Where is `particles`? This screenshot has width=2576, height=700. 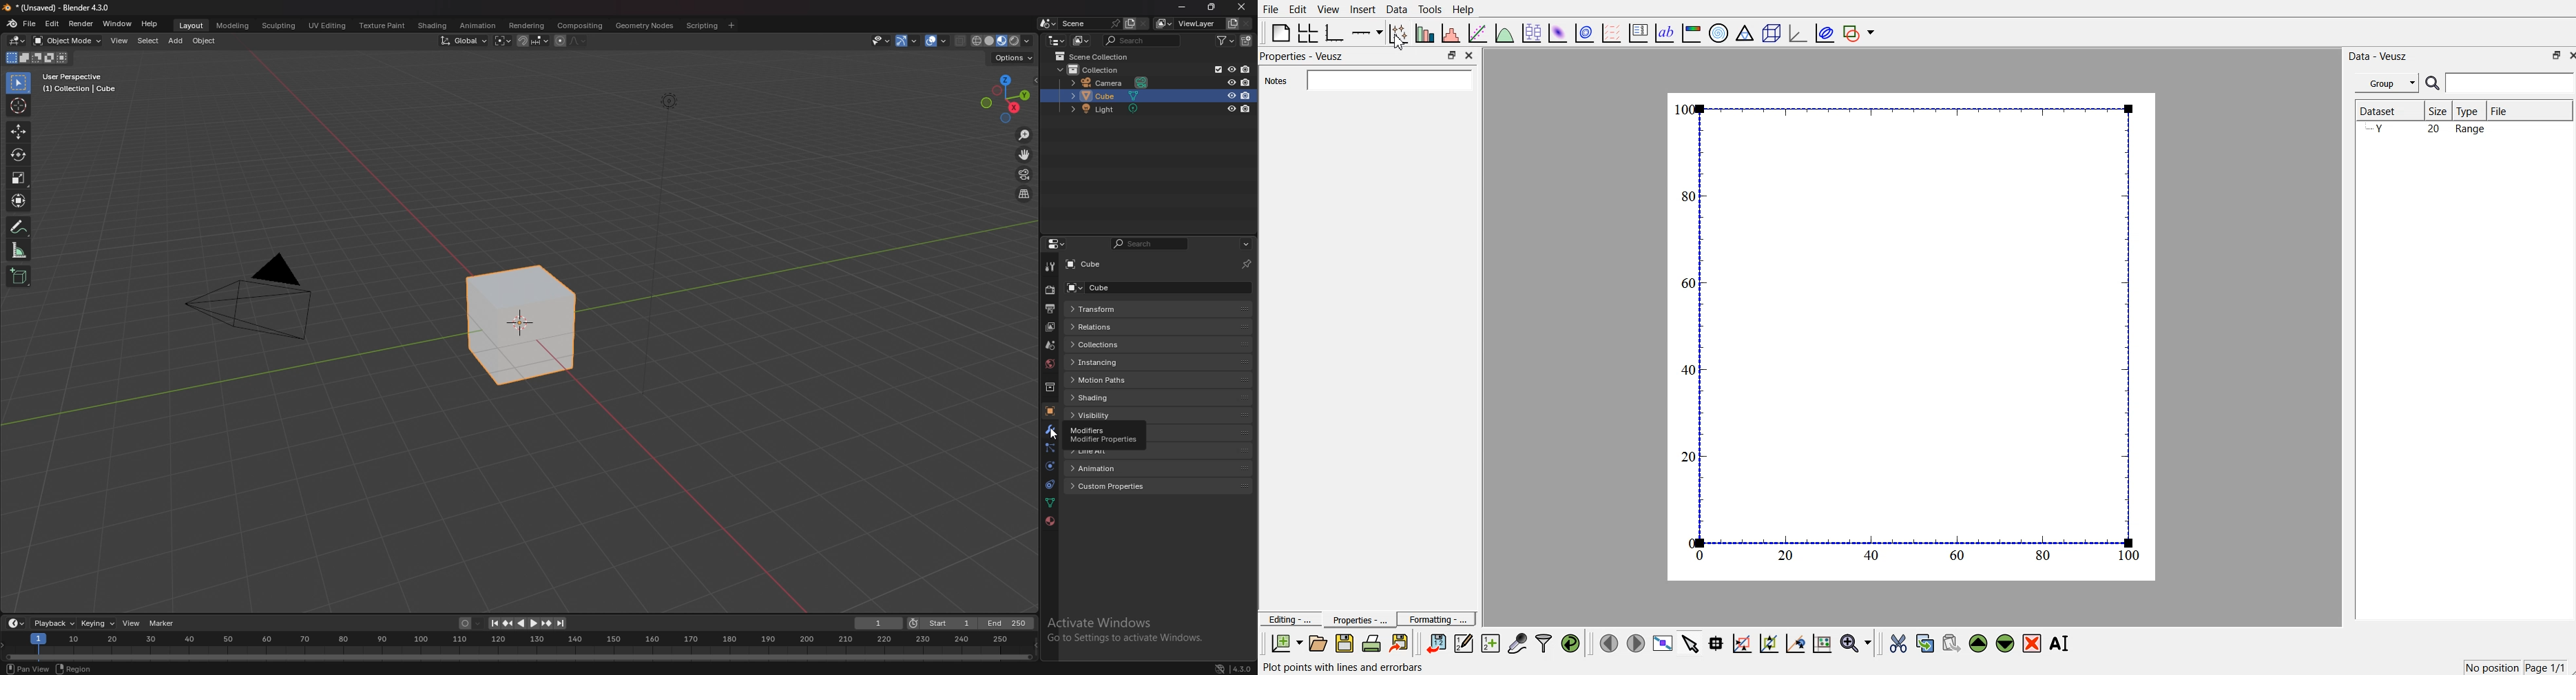
particles is located at coordinates (1051, 447).